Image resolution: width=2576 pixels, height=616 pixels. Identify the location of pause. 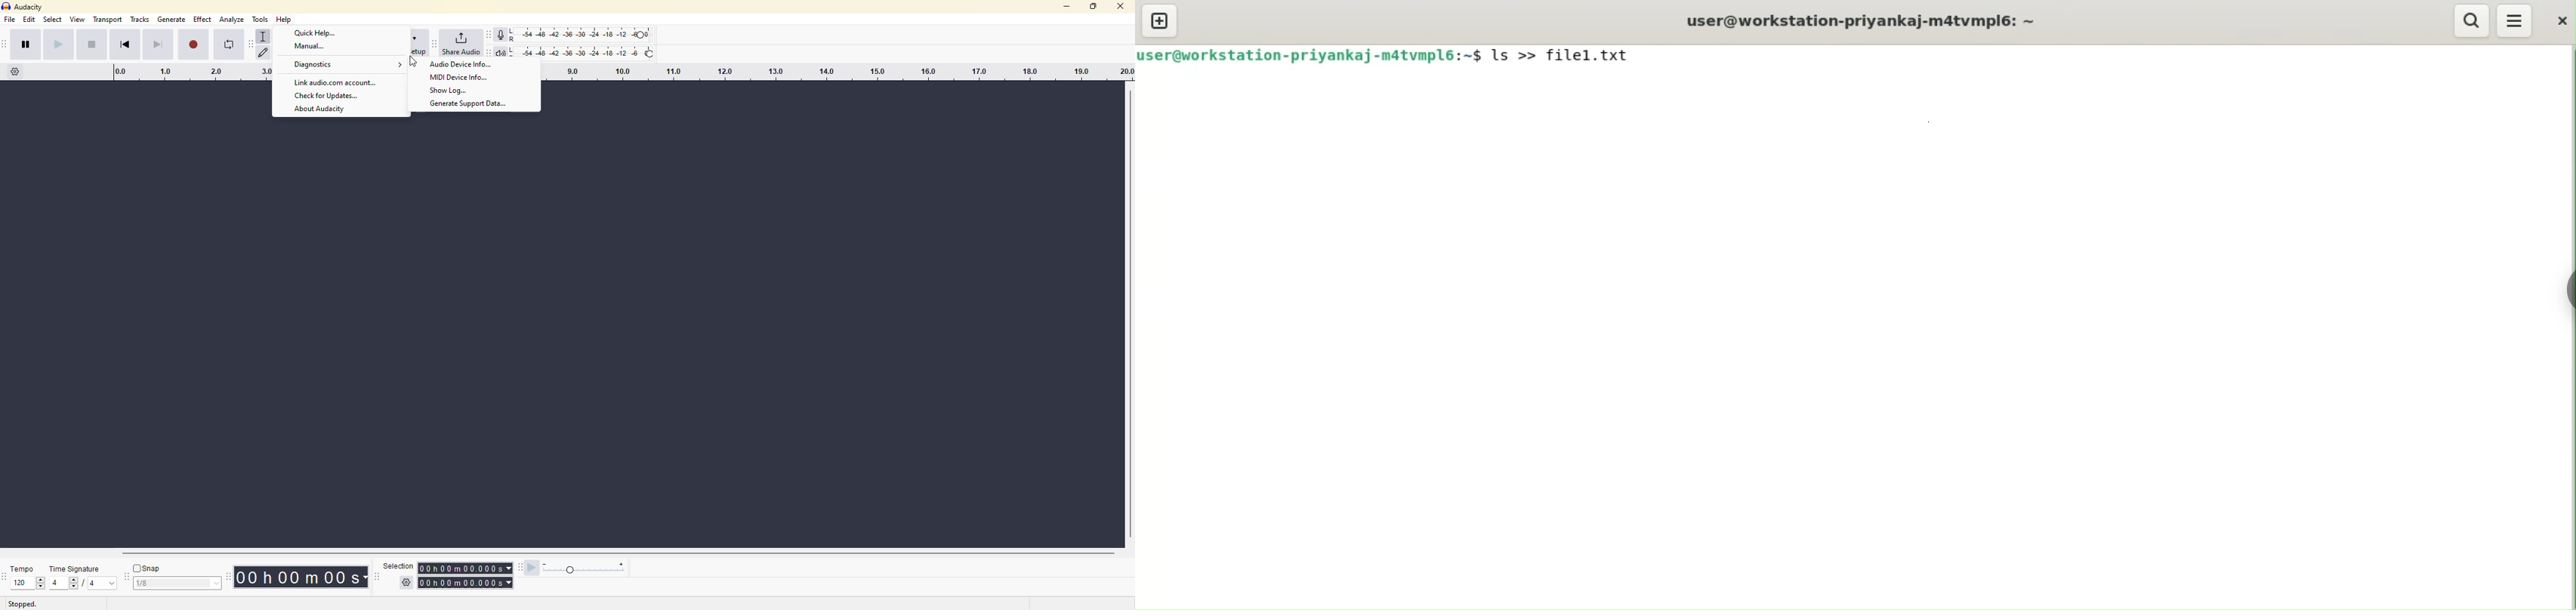
(27, 46).